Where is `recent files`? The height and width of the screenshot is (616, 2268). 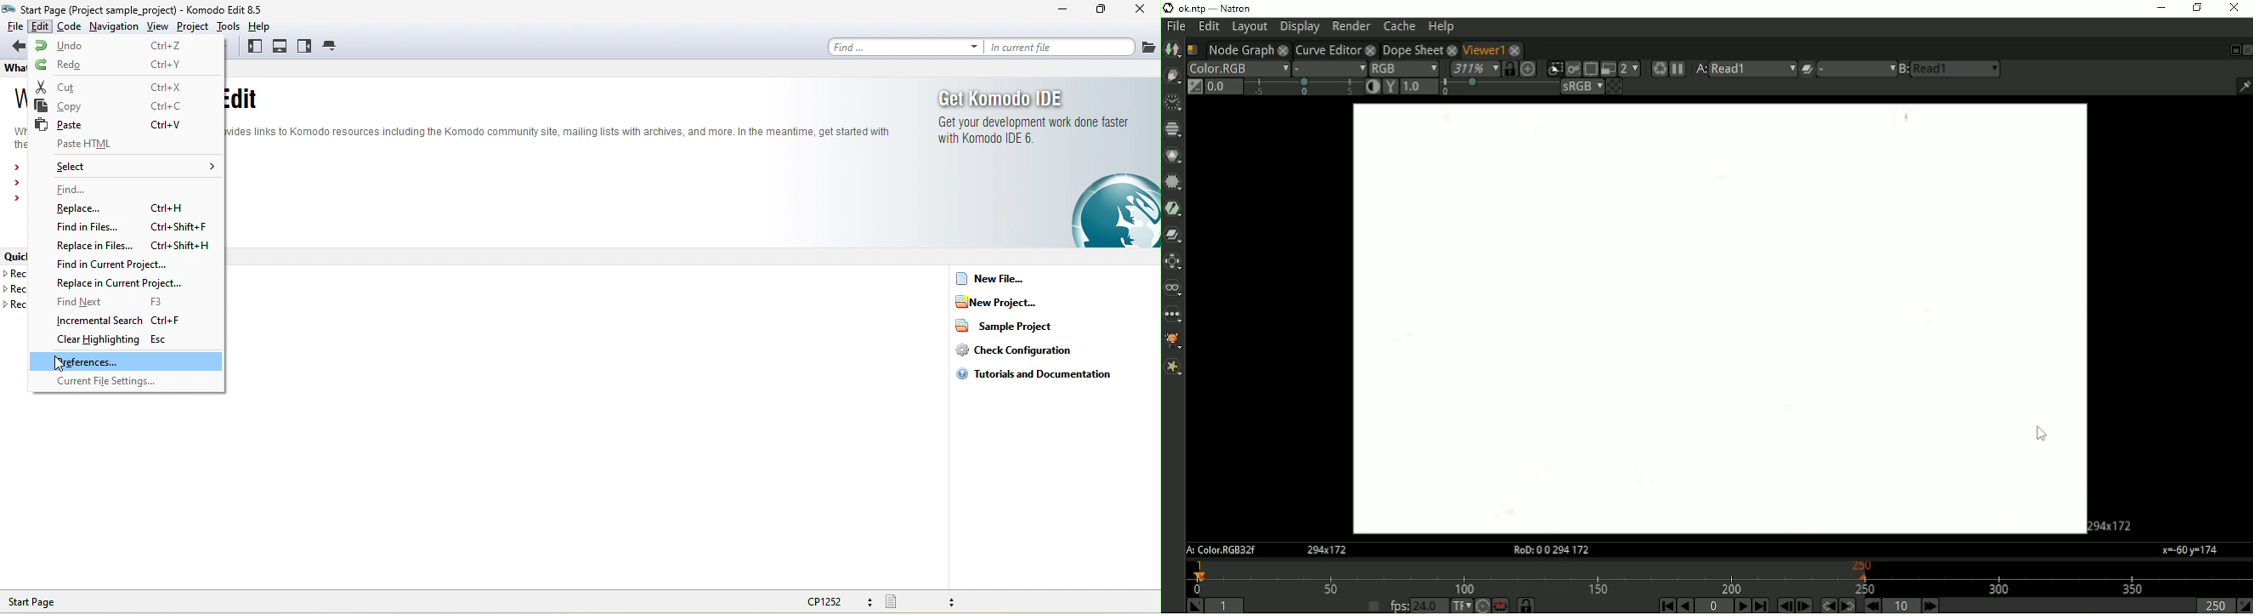
recent files is located at coordinates (20, 289).